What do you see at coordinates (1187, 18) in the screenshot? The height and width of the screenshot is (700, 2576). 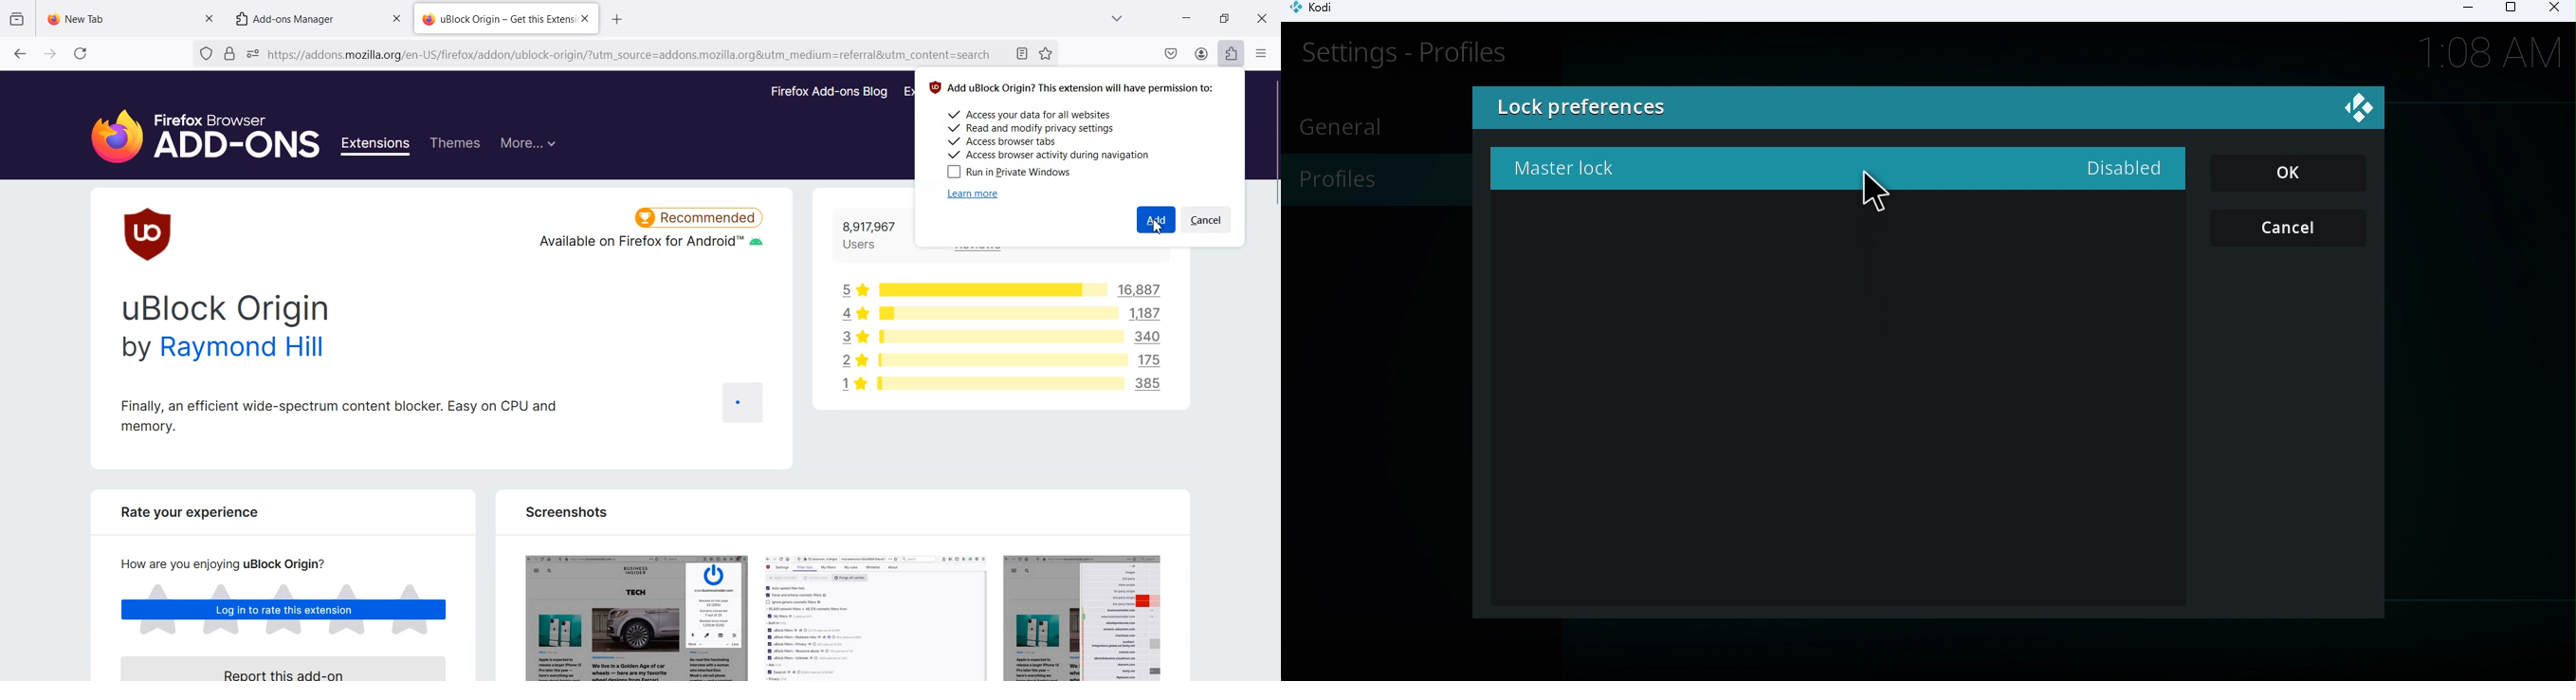 I see `Minimize` at bounding box center [1187, 18].